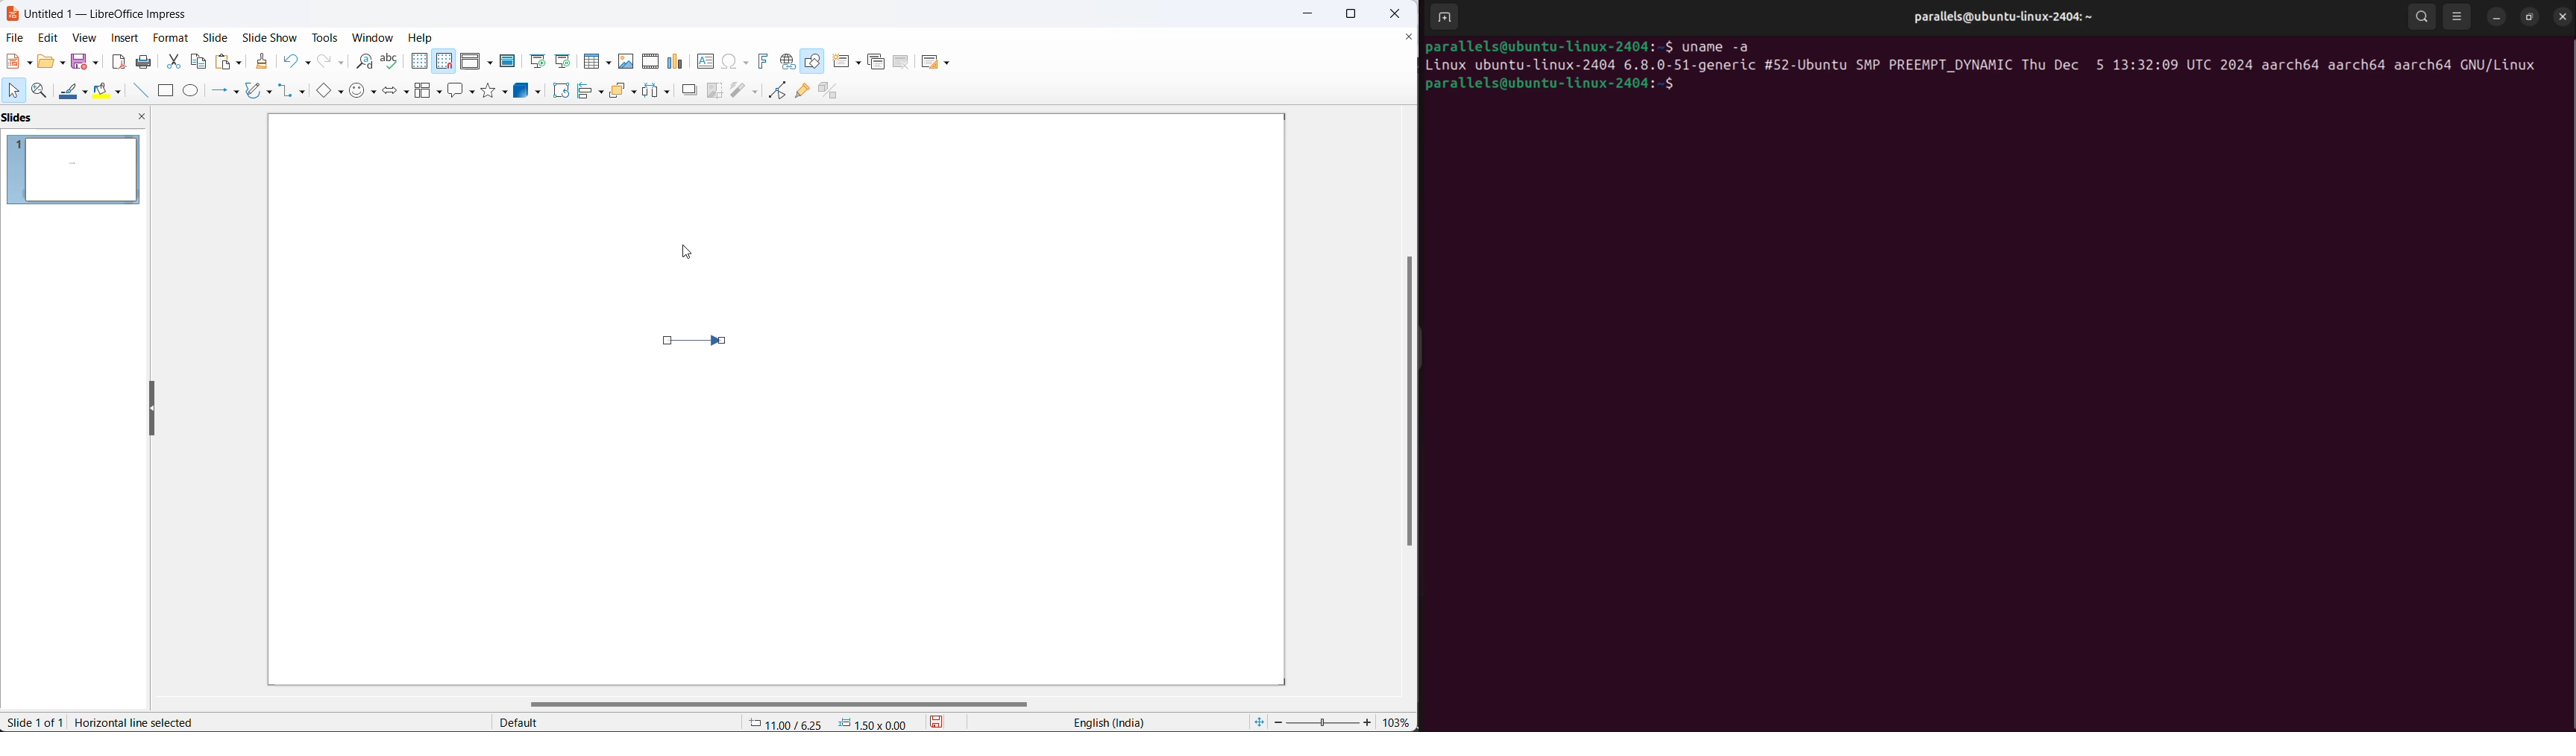  I want to click on slide show, so click(267, 38).